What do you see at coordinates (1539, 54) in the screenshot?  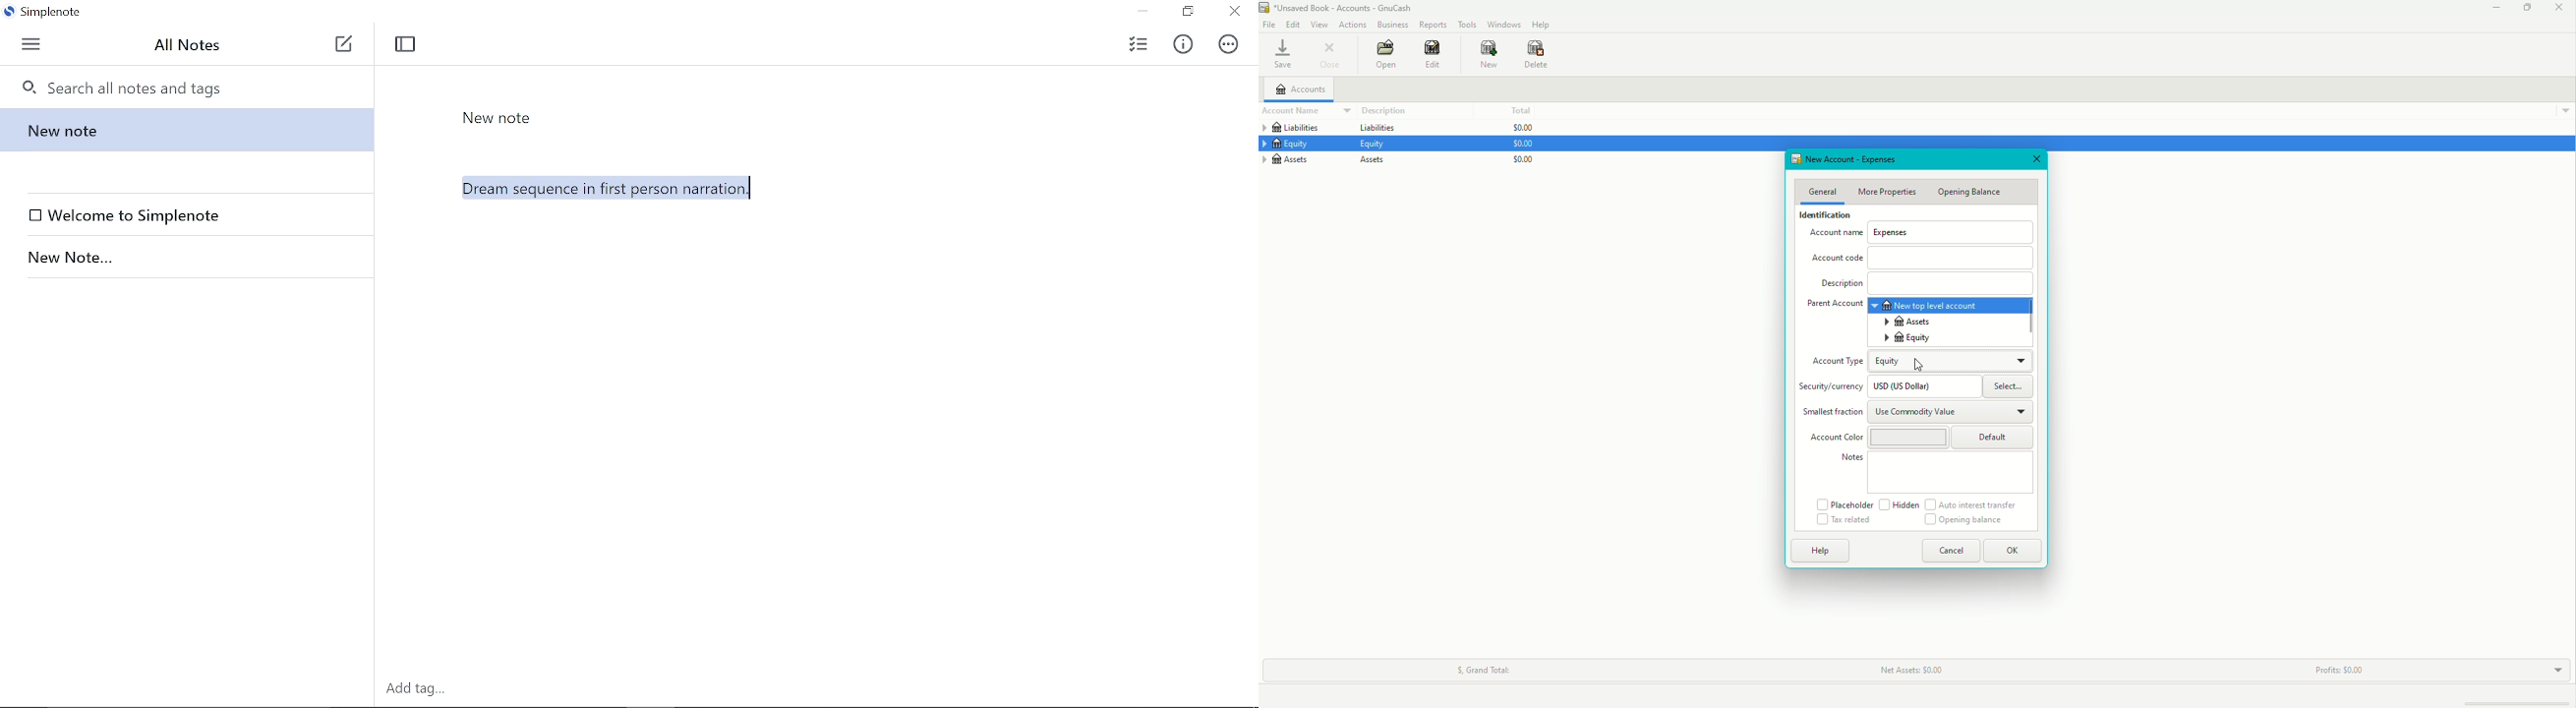 I see `Delete` at bounding box center [1539, 54].